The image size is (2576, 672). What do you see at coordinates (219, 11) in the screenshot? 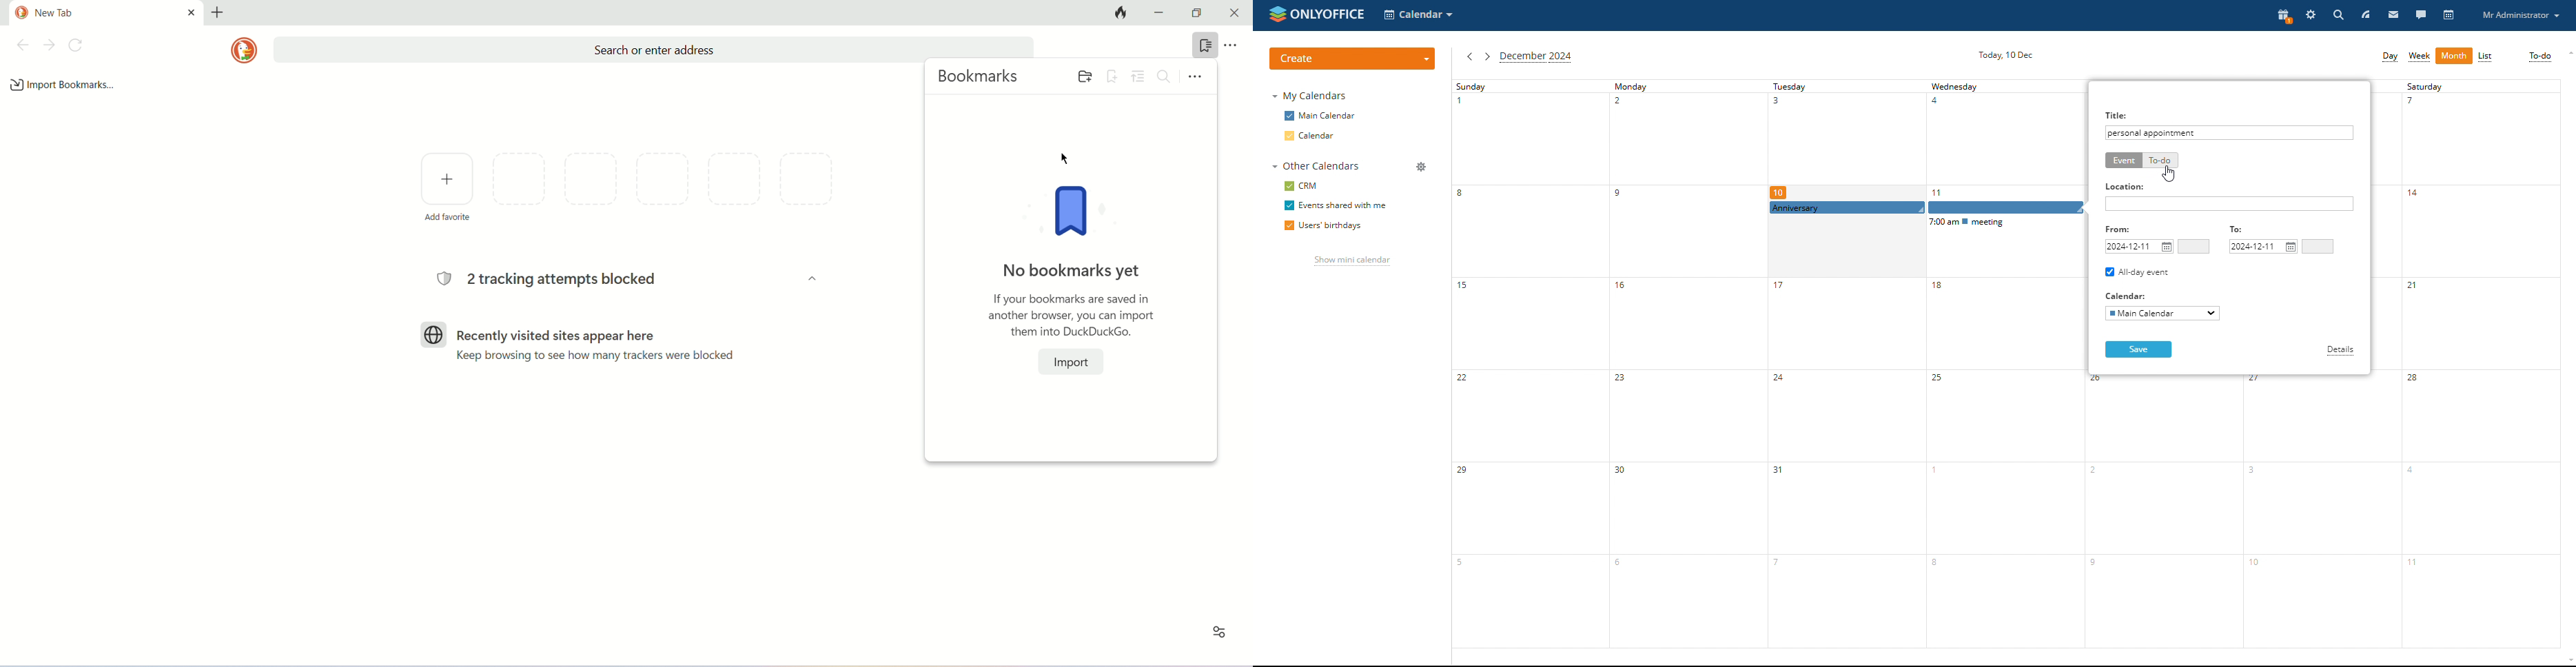
I see `new tab` at bounding box center [219, 11].